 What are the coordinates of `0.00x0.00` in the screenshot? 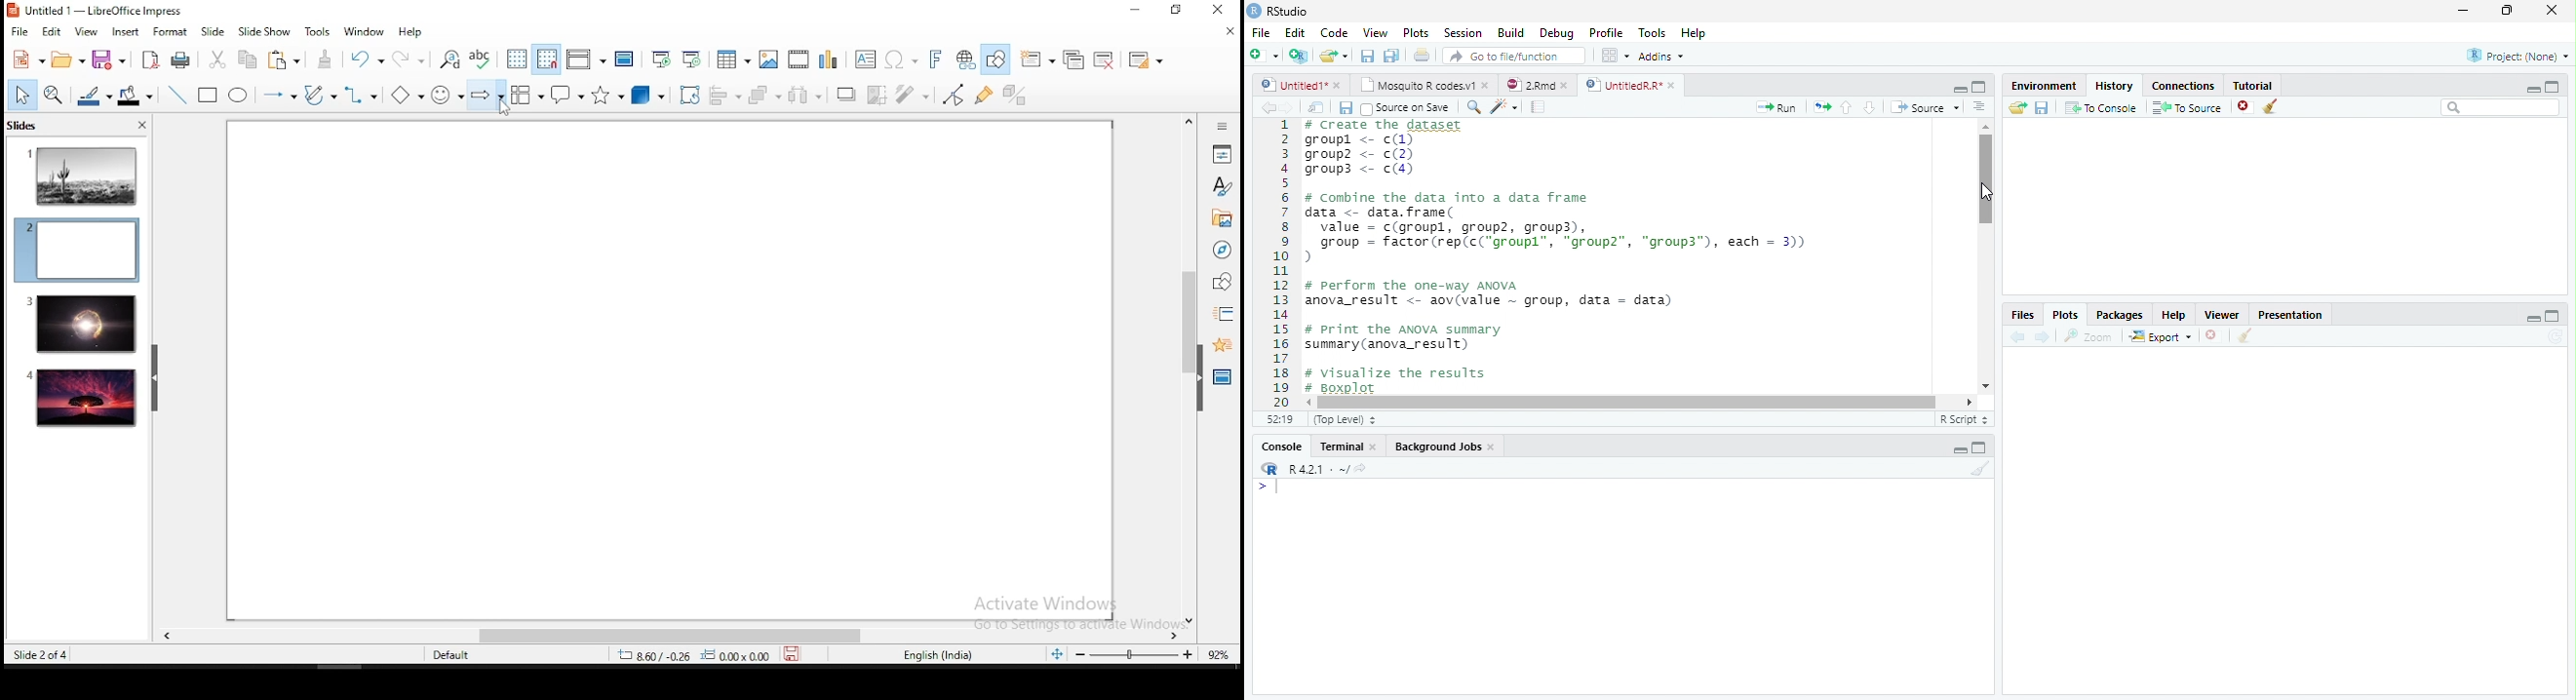 It's located at (736, 655).